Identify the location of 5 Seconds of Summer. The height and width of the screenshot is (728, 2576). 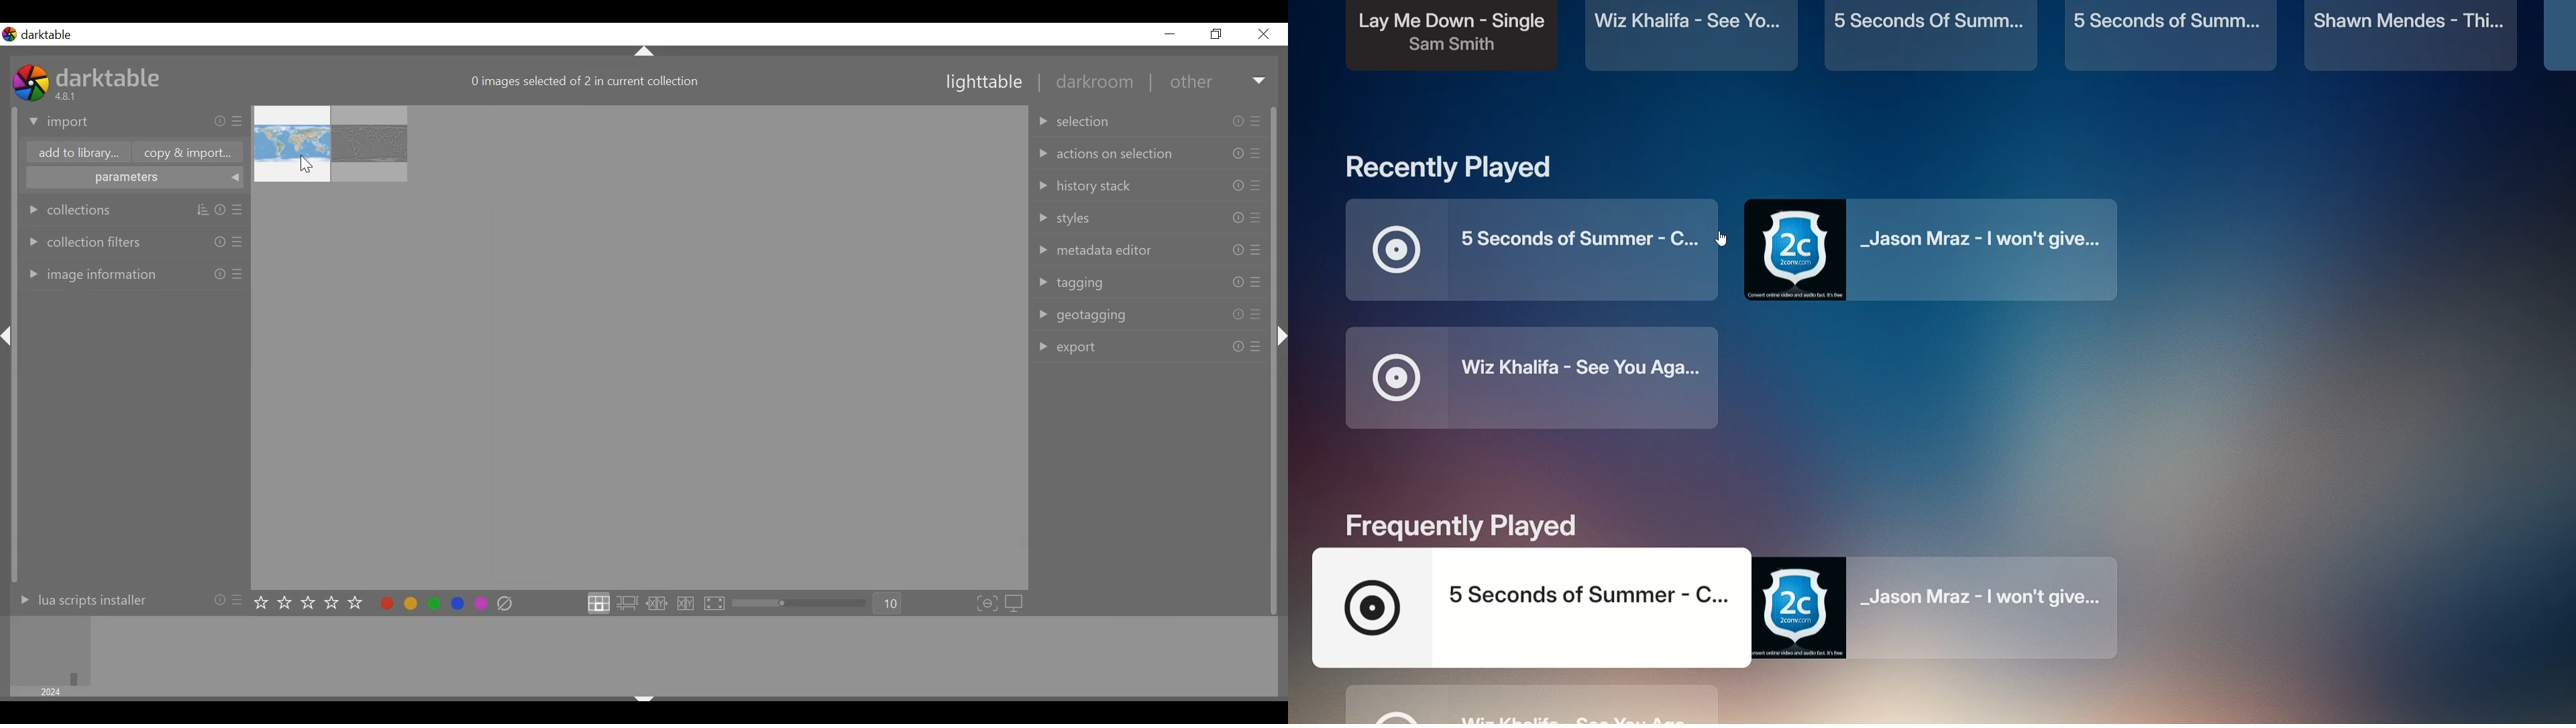
(1532, 611).